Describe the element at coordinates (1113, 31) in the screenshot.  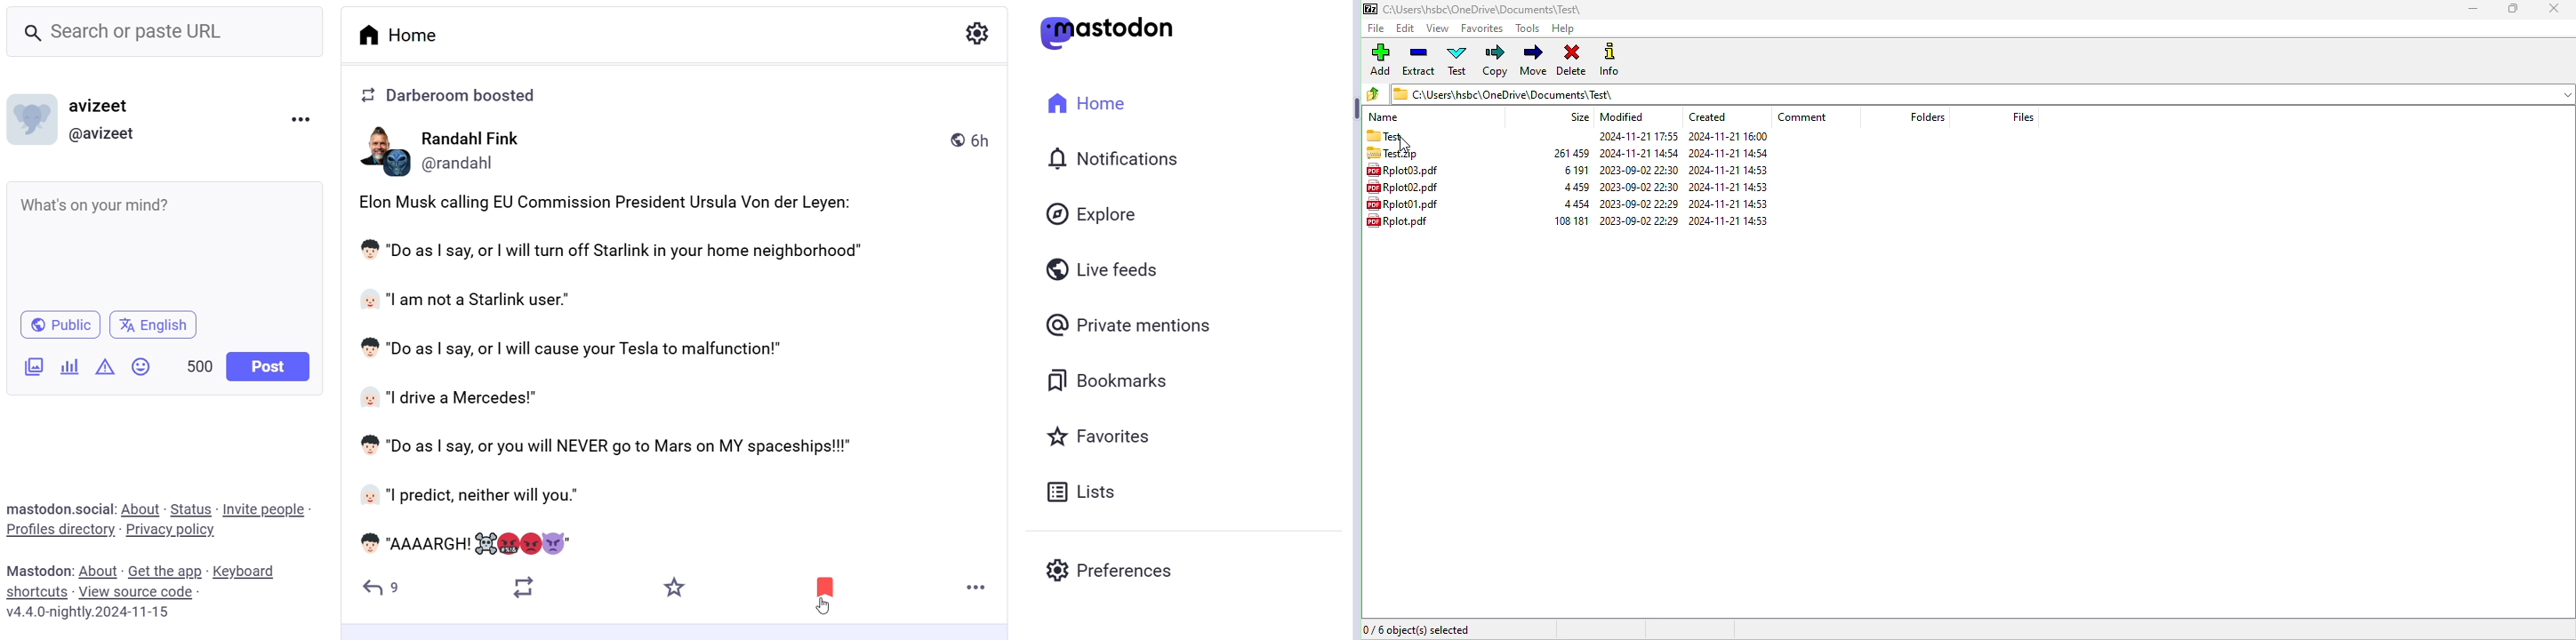
I see `Logo` at that location.